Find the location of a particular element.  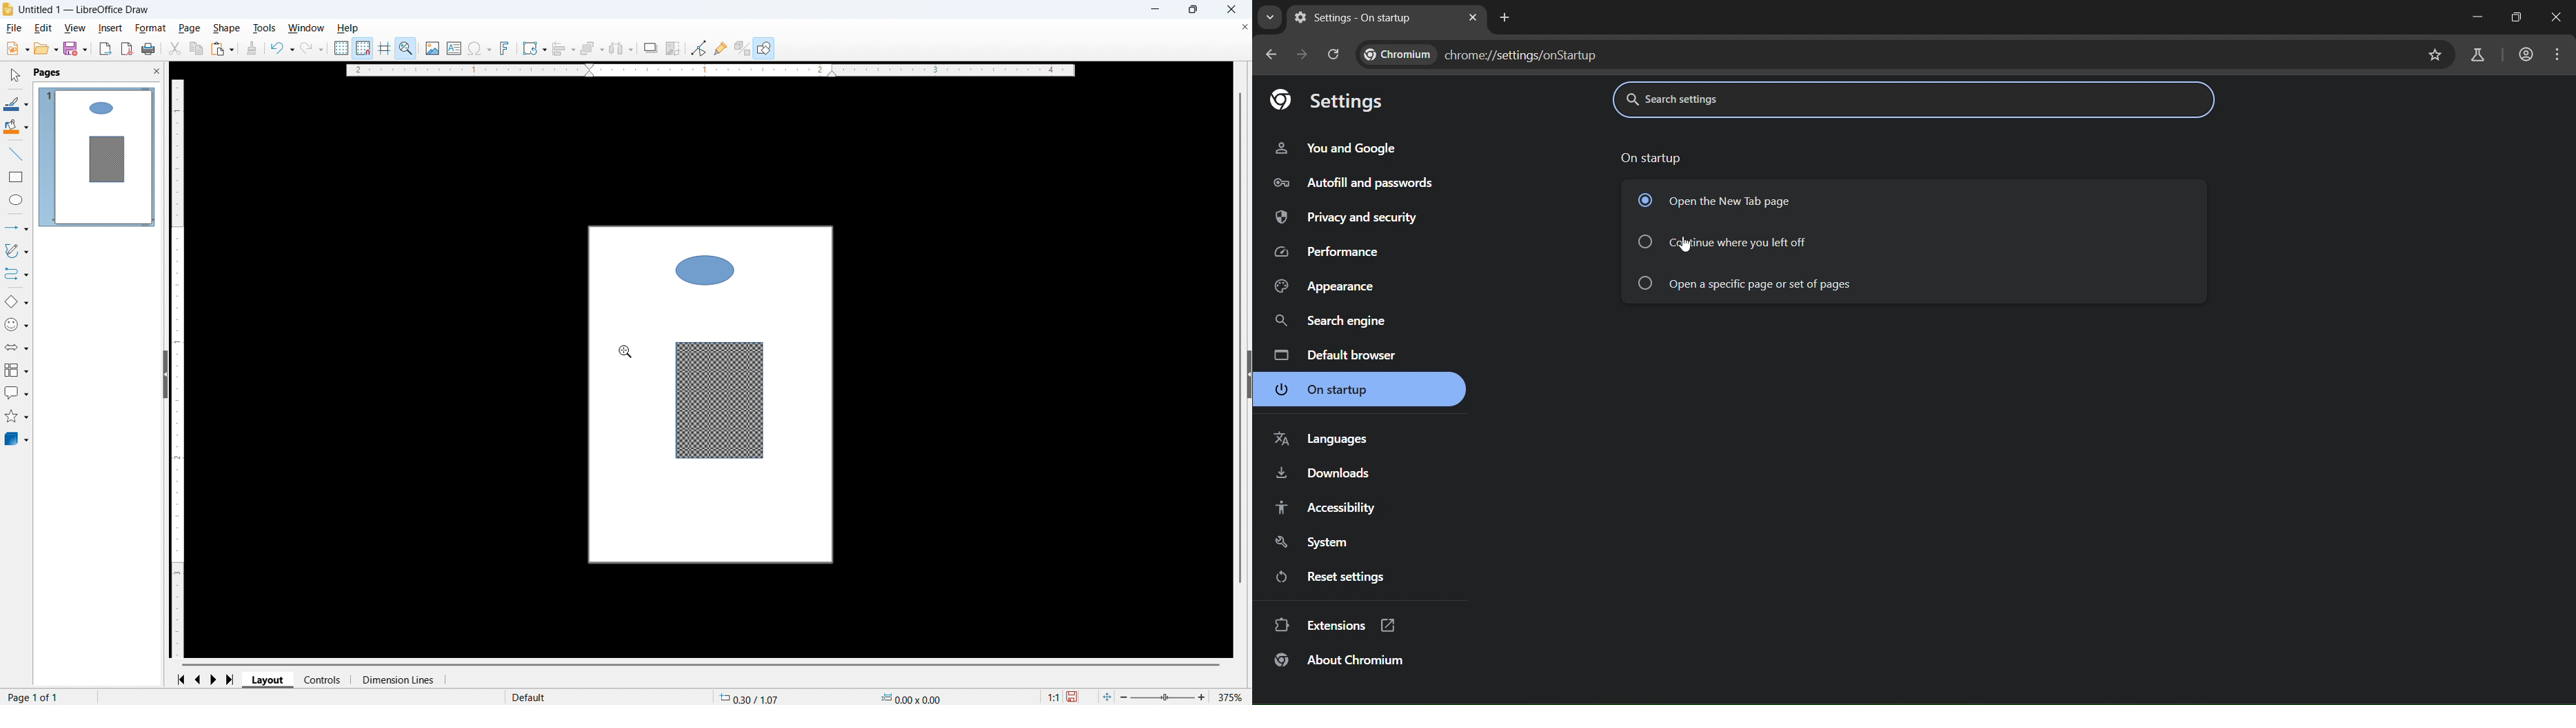

Toggle point edit mode  is located at coordinates (699, 48).